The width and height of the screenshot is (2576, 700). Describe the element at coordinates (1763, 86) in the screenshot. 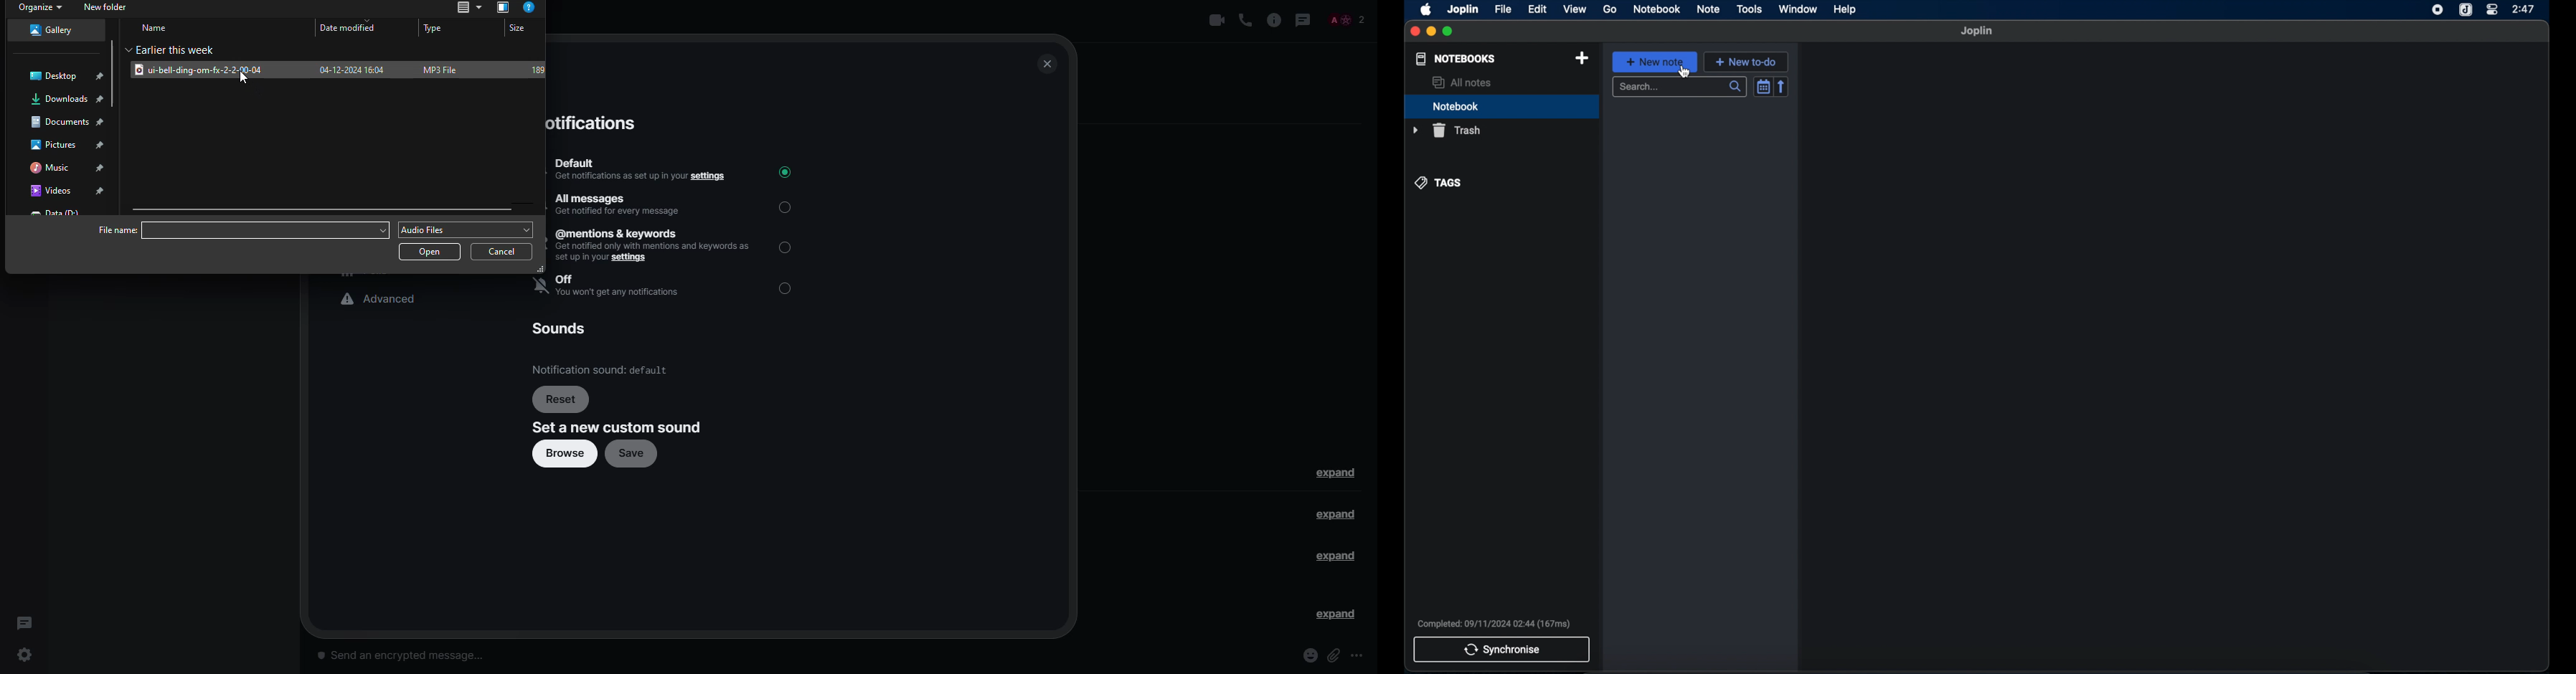

I see `toggle sort order field` at that location.